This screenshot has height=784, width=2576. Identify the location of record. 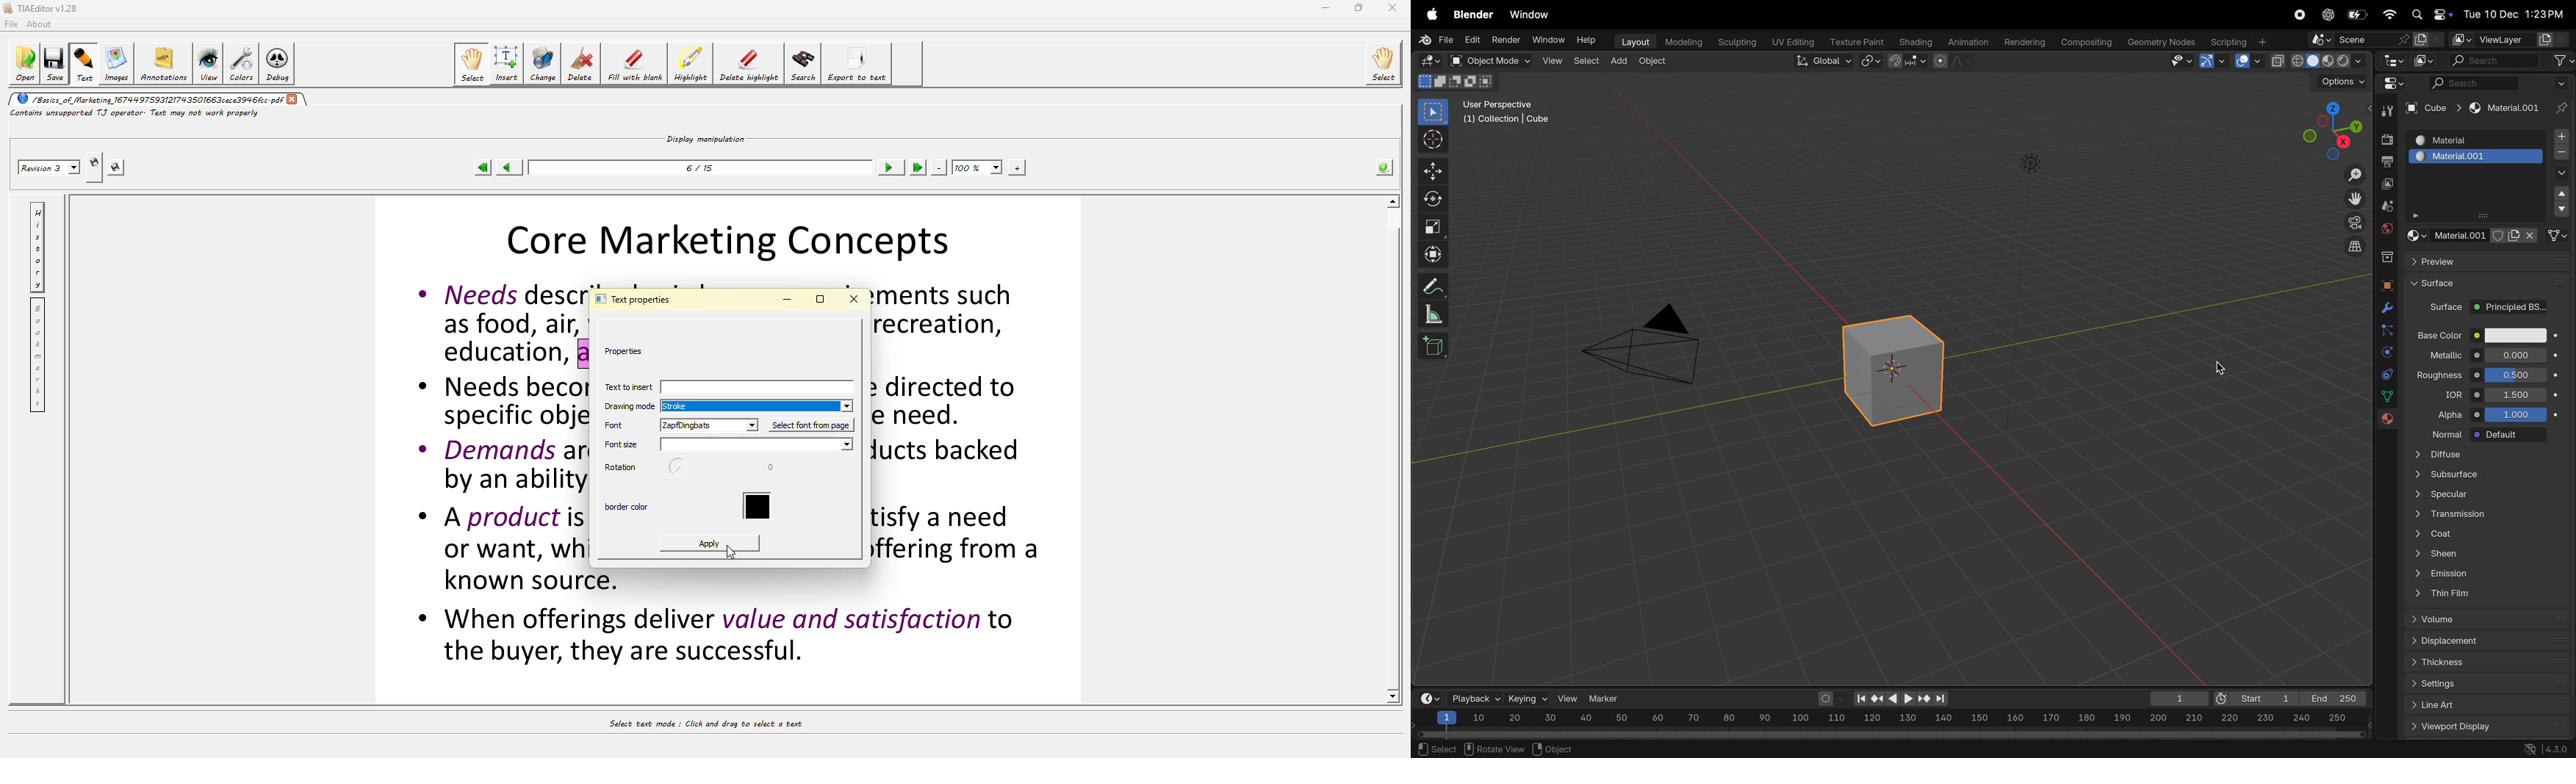
(2299, 16).